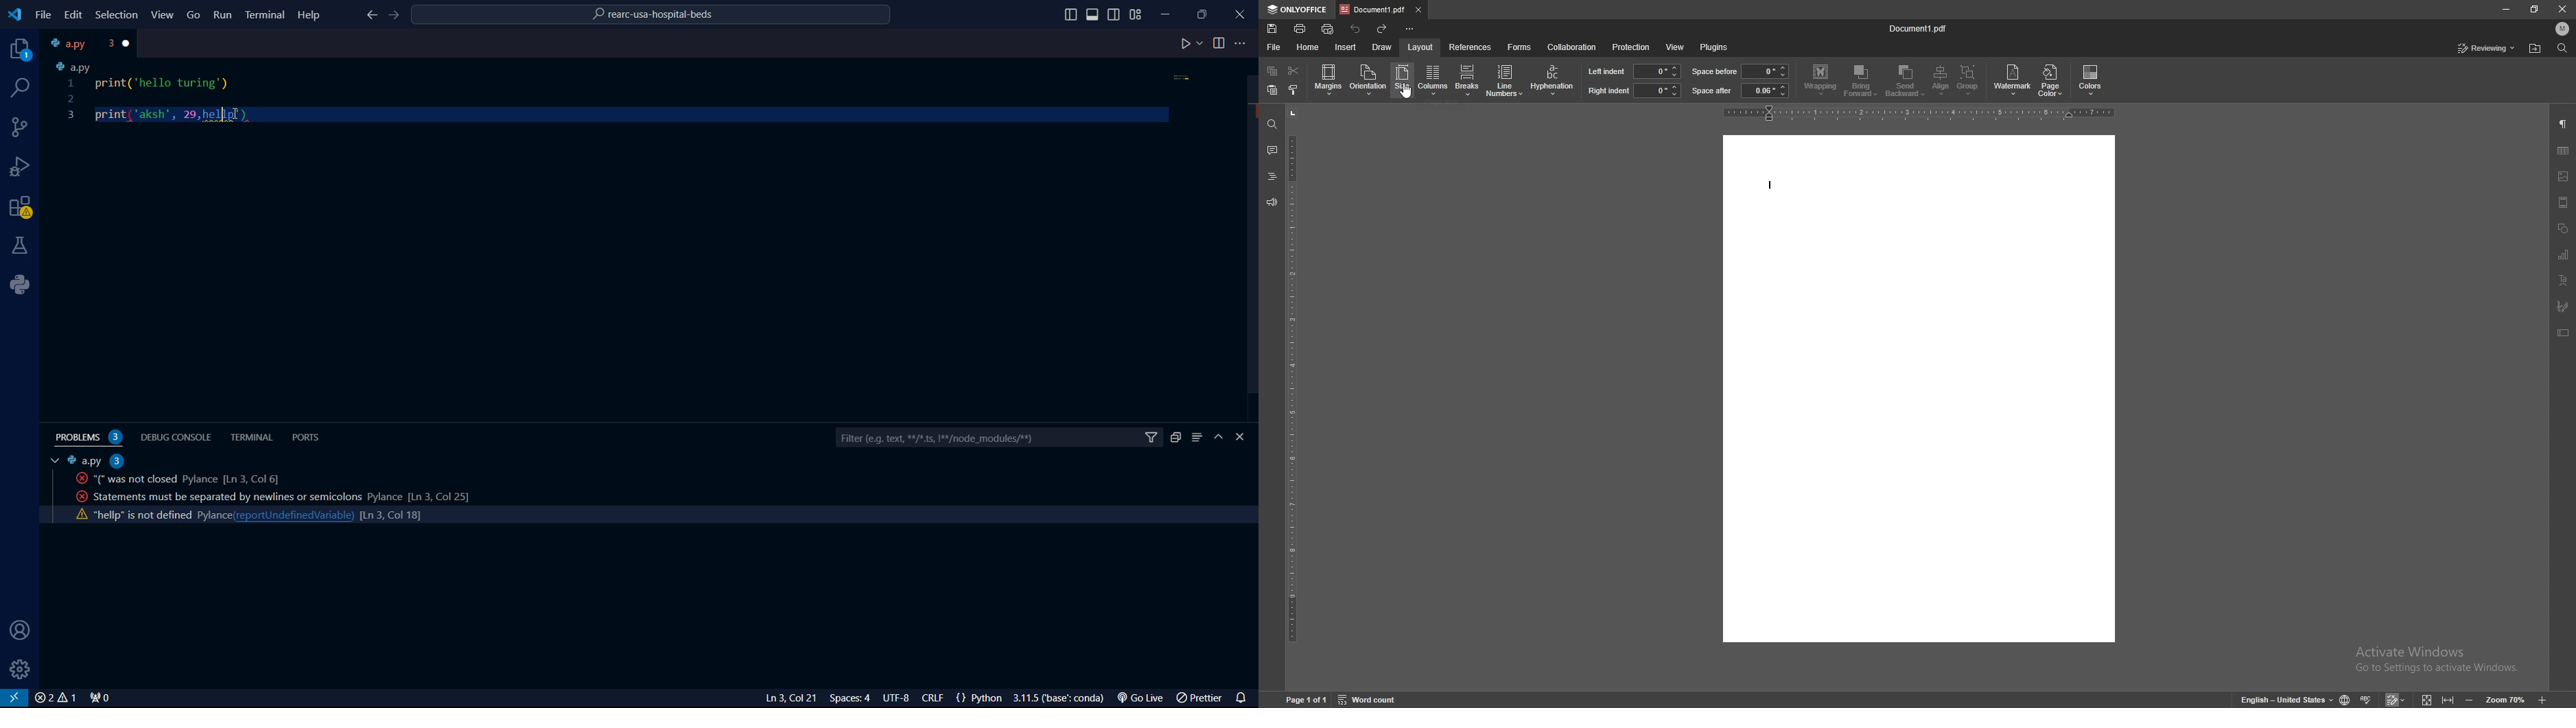 Image resolution: width=2576 pixels, height=728 pixels. Describe the element at coordinates (1820, 80) in the screenshot. I see `wrapping` at that location.